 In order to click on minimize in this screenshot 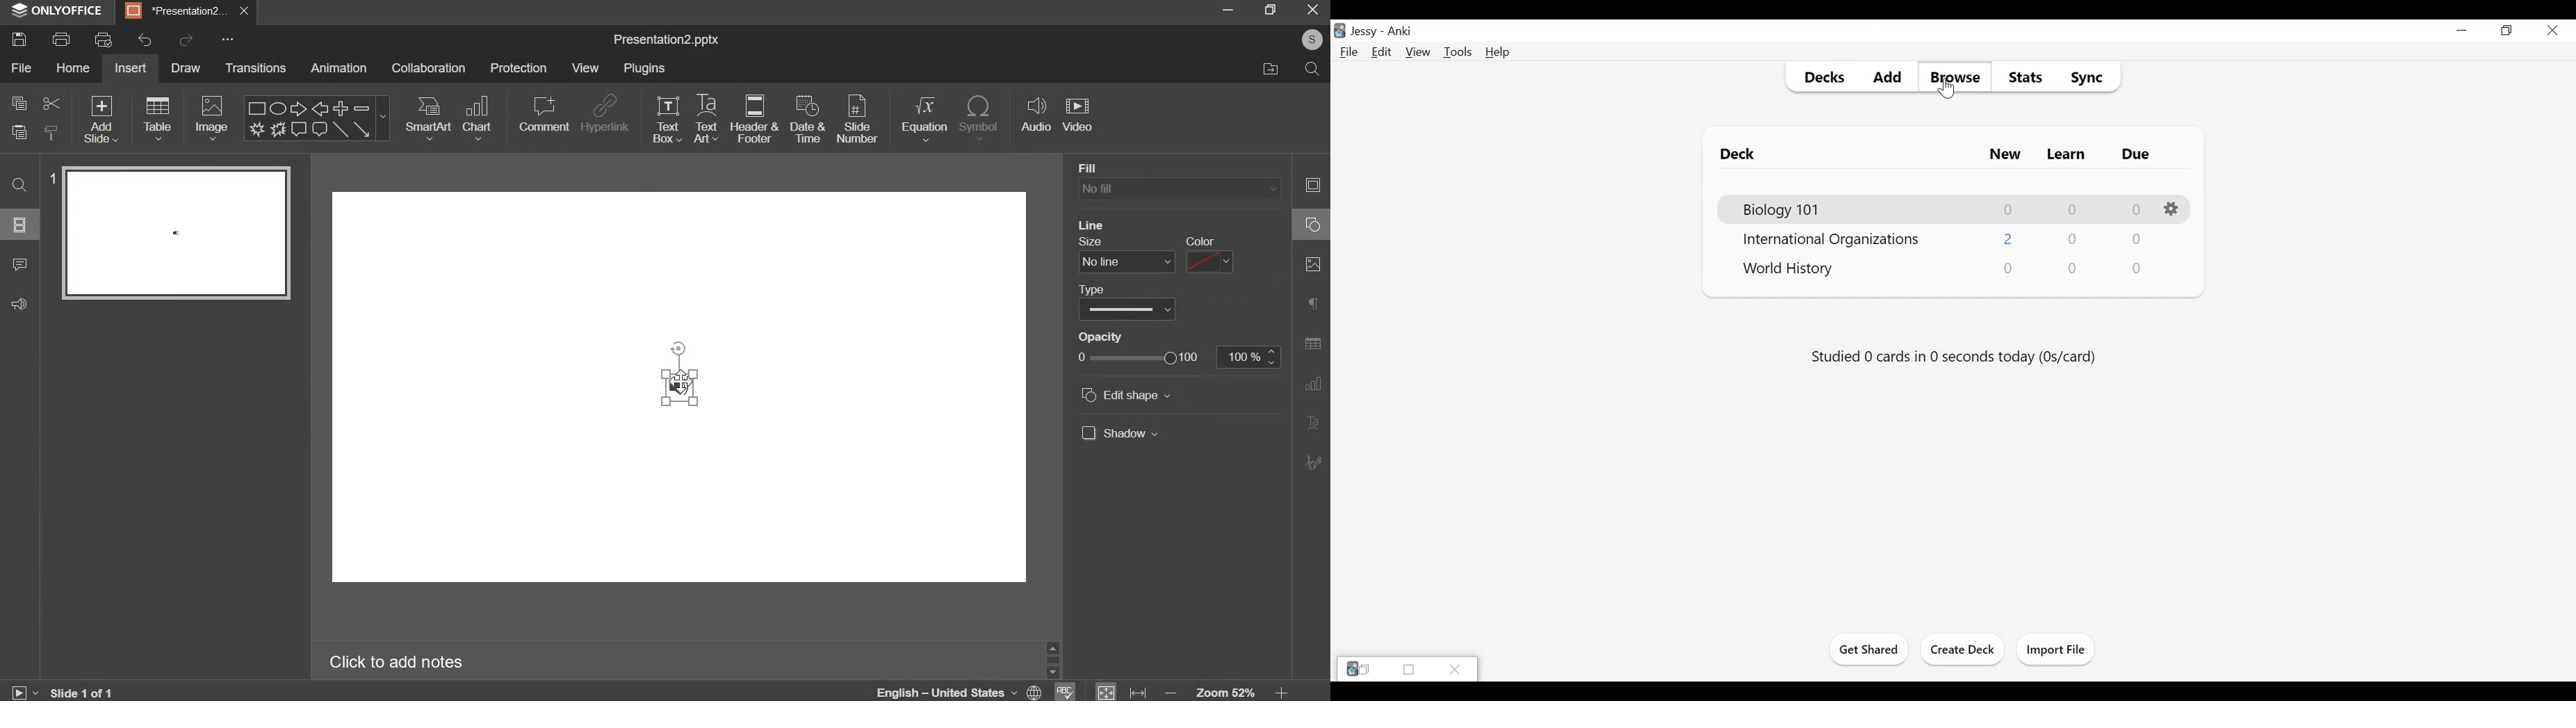, I will do `click(1225, 13)`.